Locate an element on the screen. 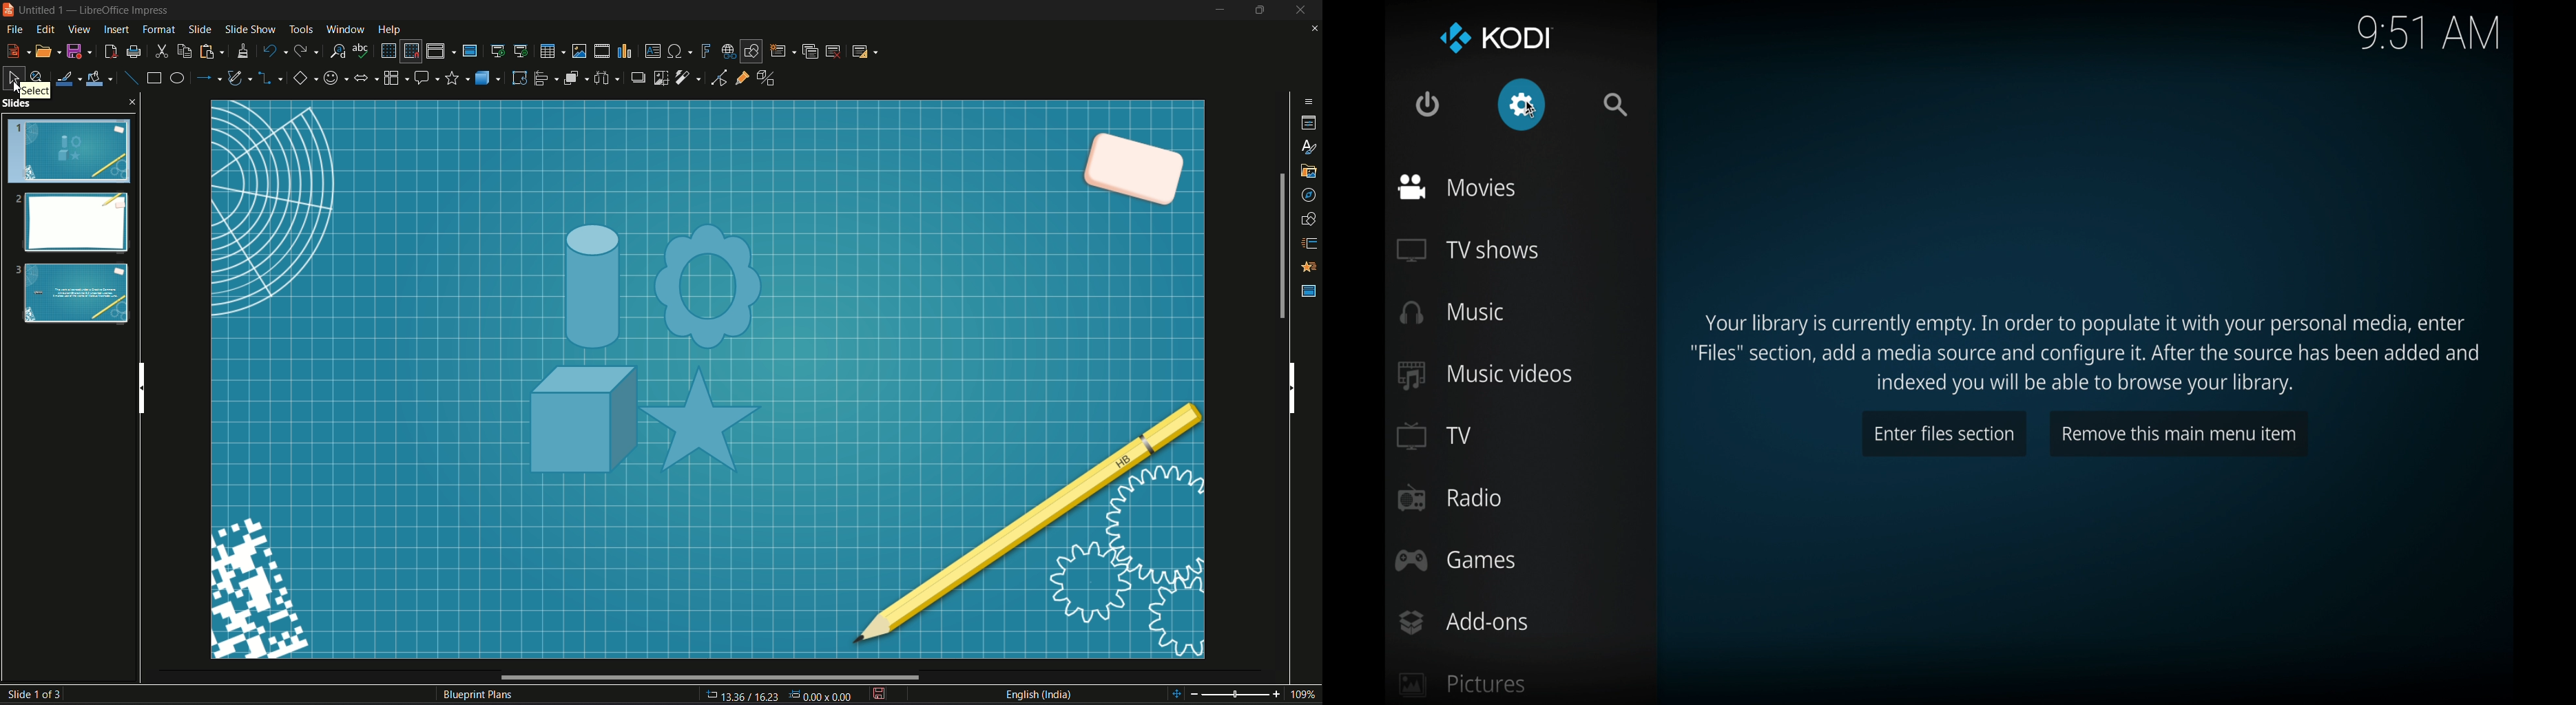 The image size is (2576, 728). music is located at coordinates (1454, 312).